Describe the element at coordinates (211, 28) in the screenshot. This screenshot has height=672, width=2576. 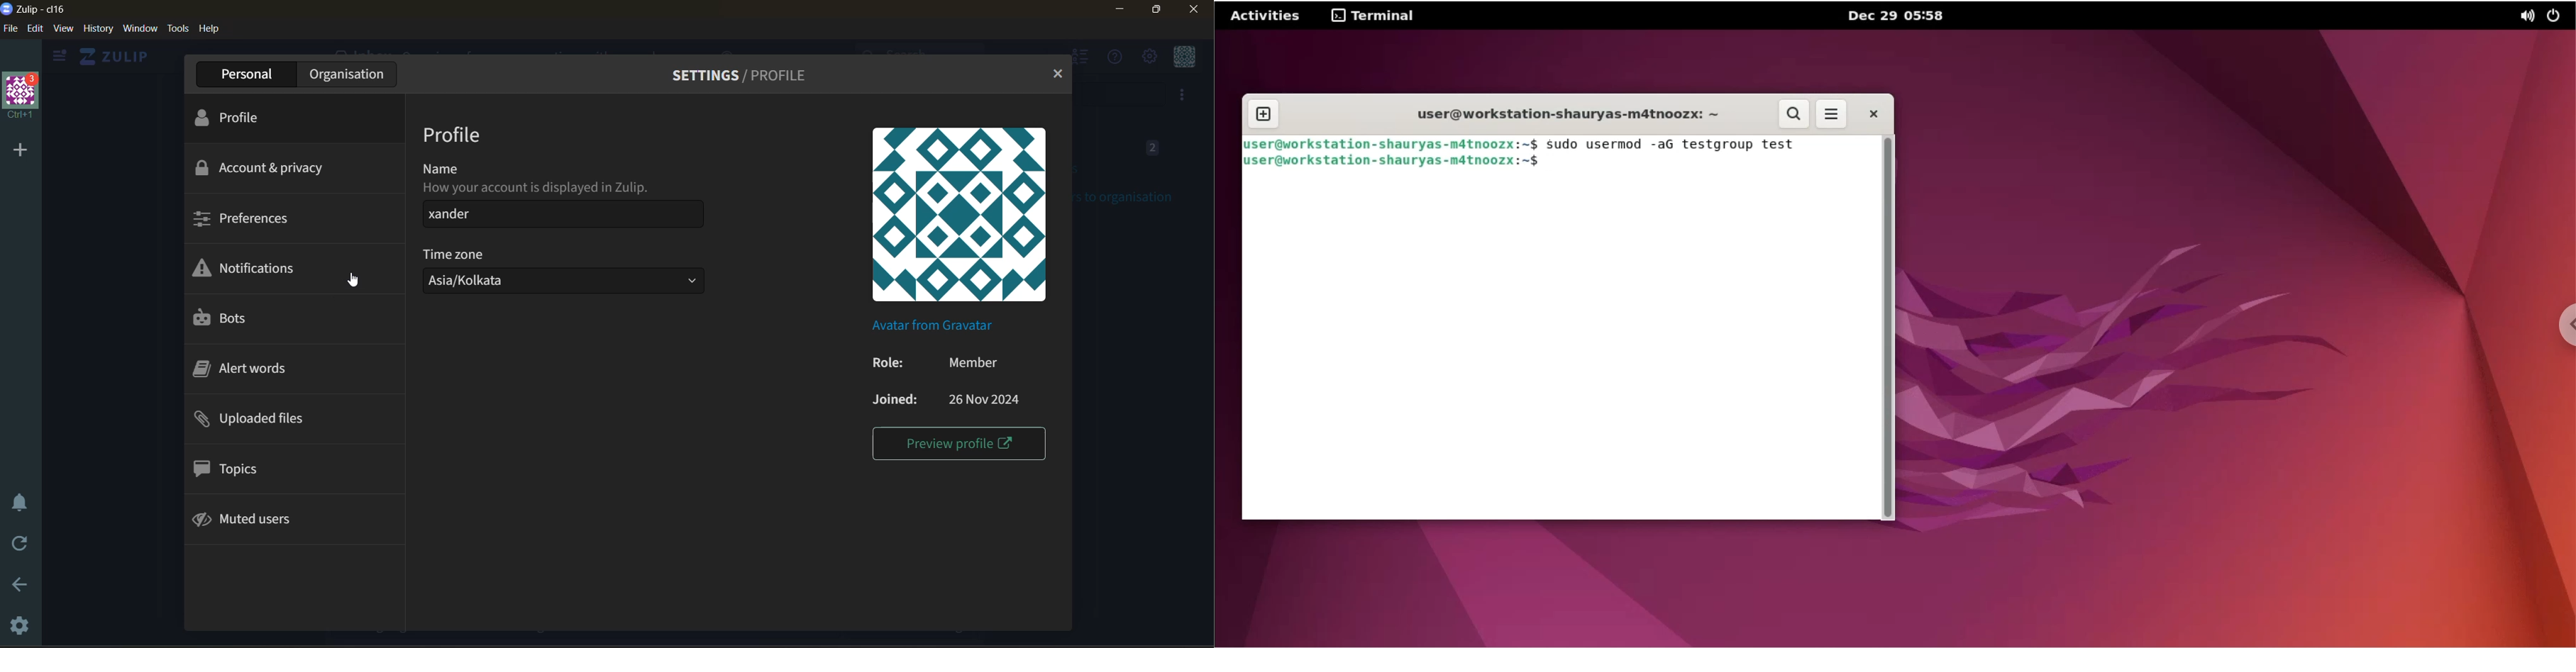
I see `help` at that location.